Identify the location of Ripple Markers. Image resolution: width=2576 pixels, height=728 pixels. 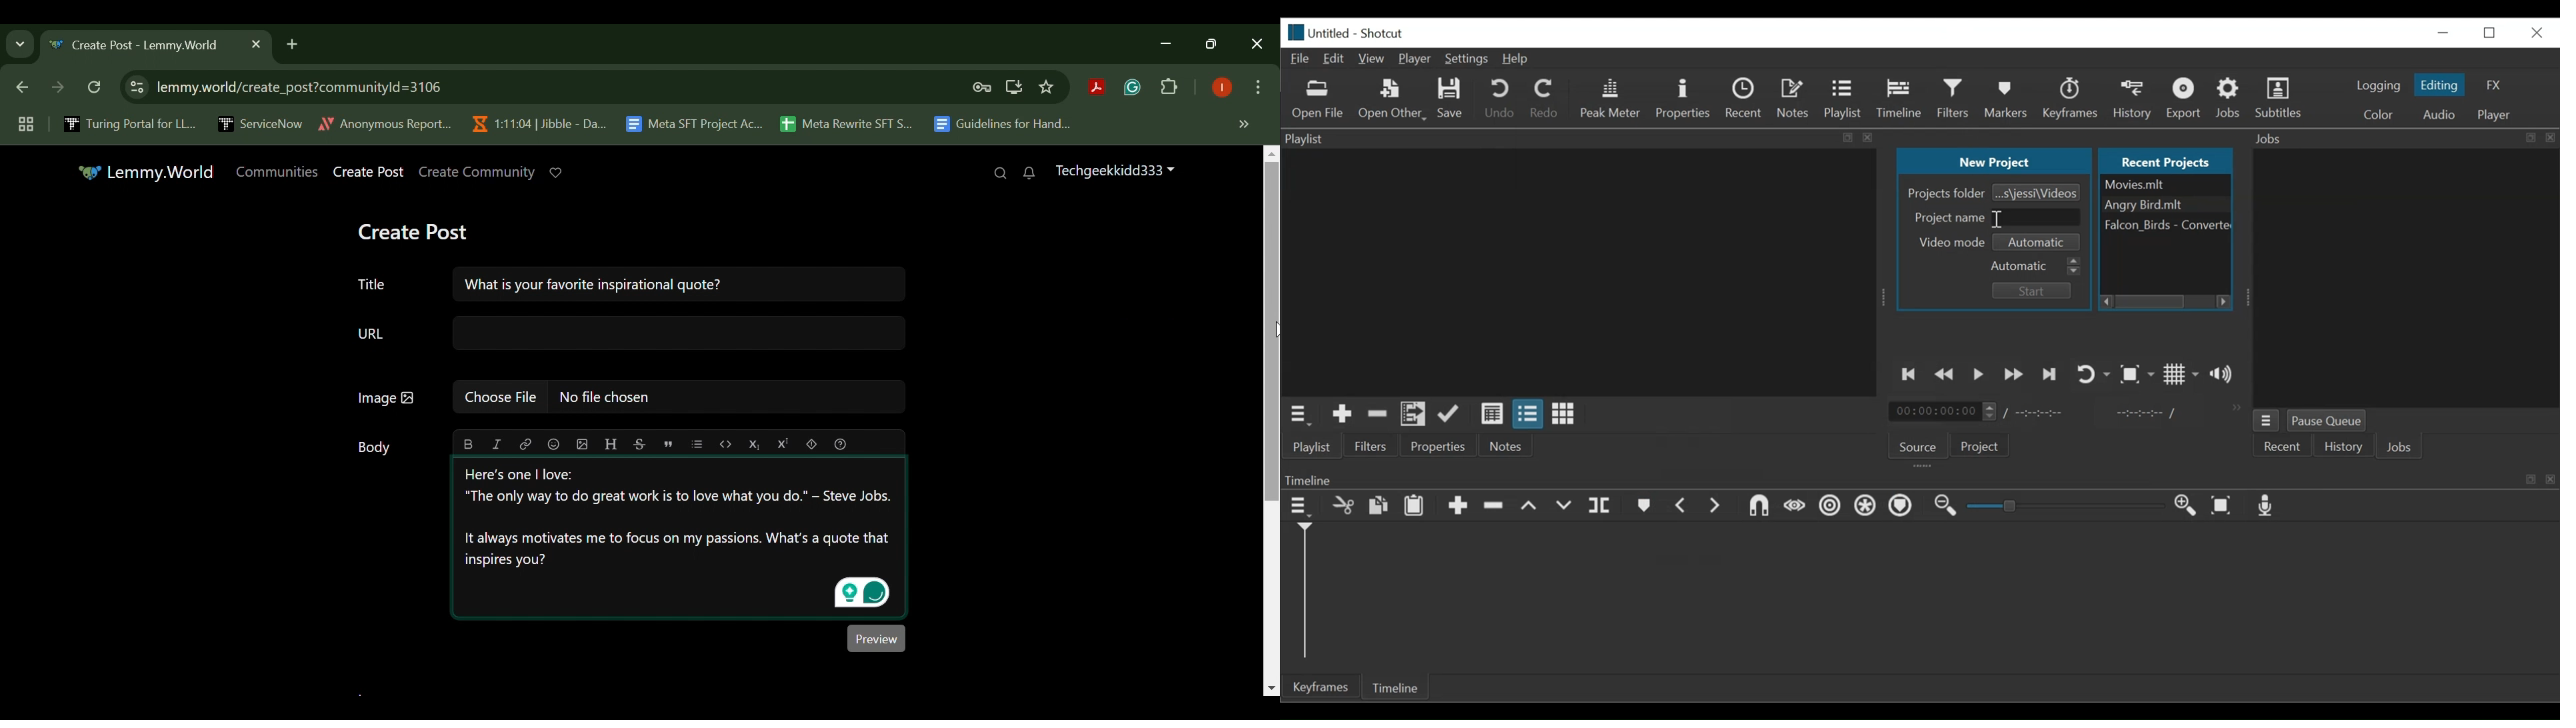
(1903, 507).